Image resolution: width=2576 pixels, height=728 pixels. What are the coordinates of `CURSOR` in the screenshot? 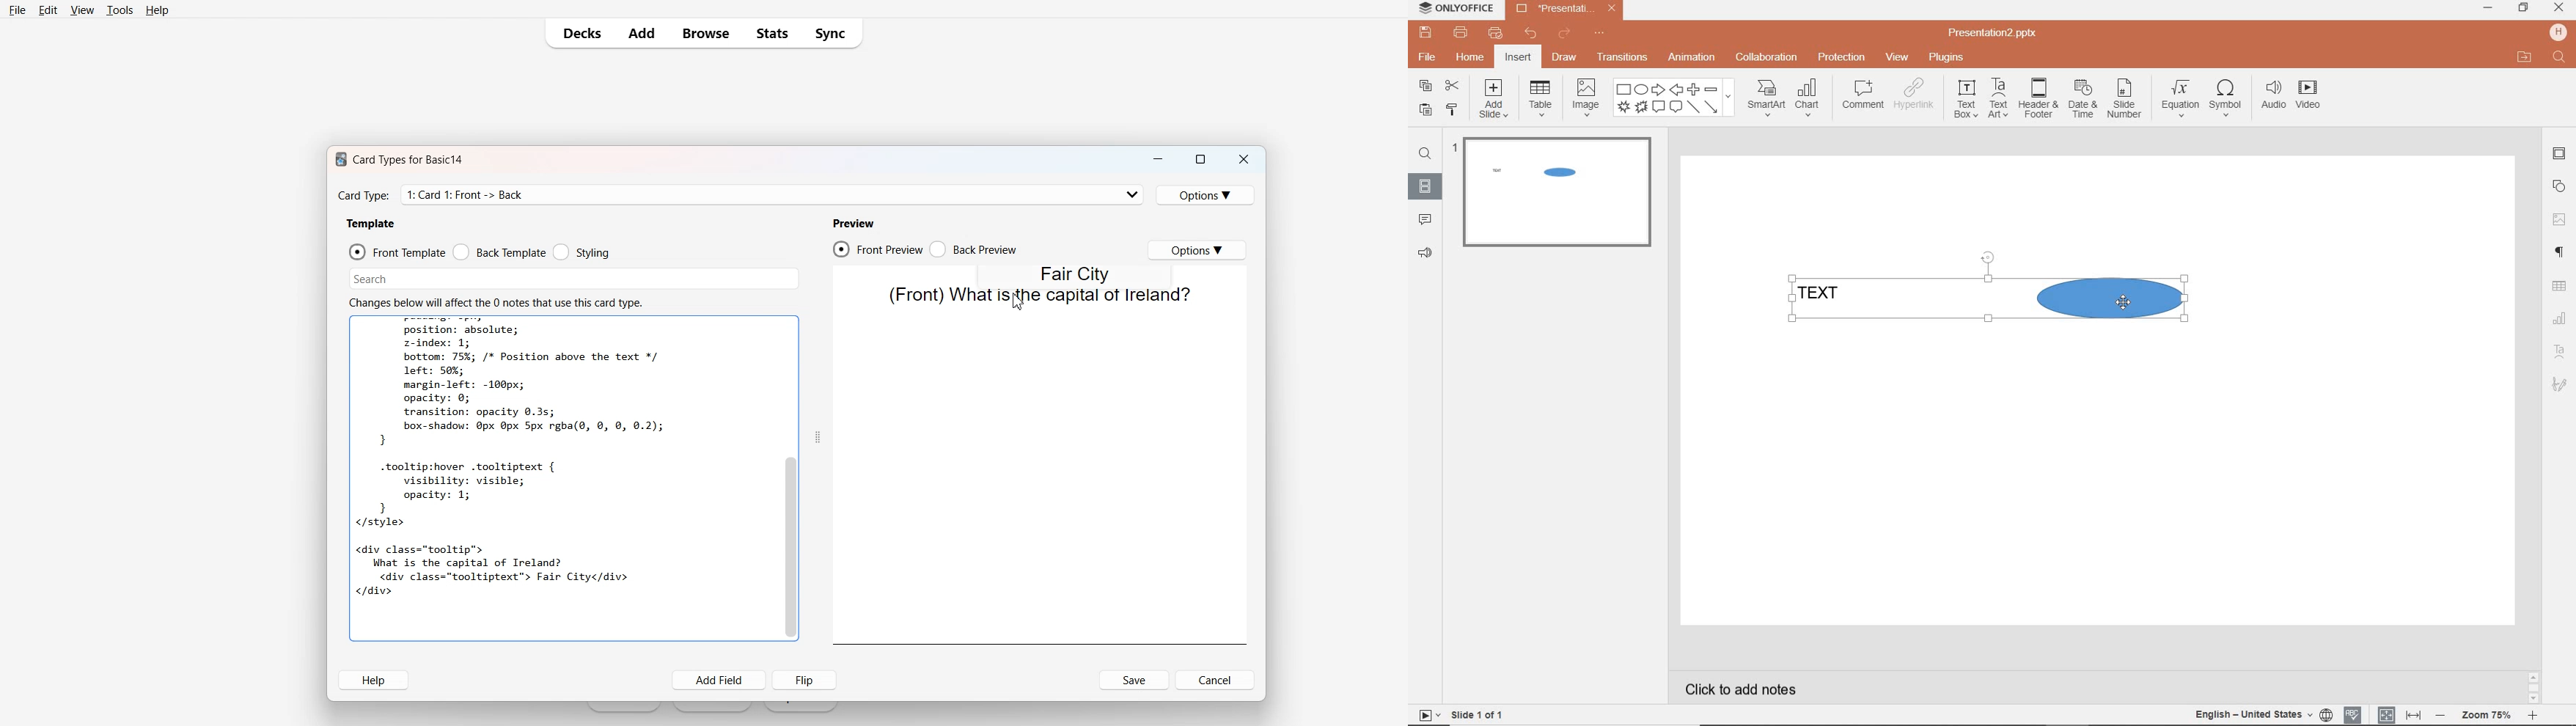 It's located at (2123, 302).